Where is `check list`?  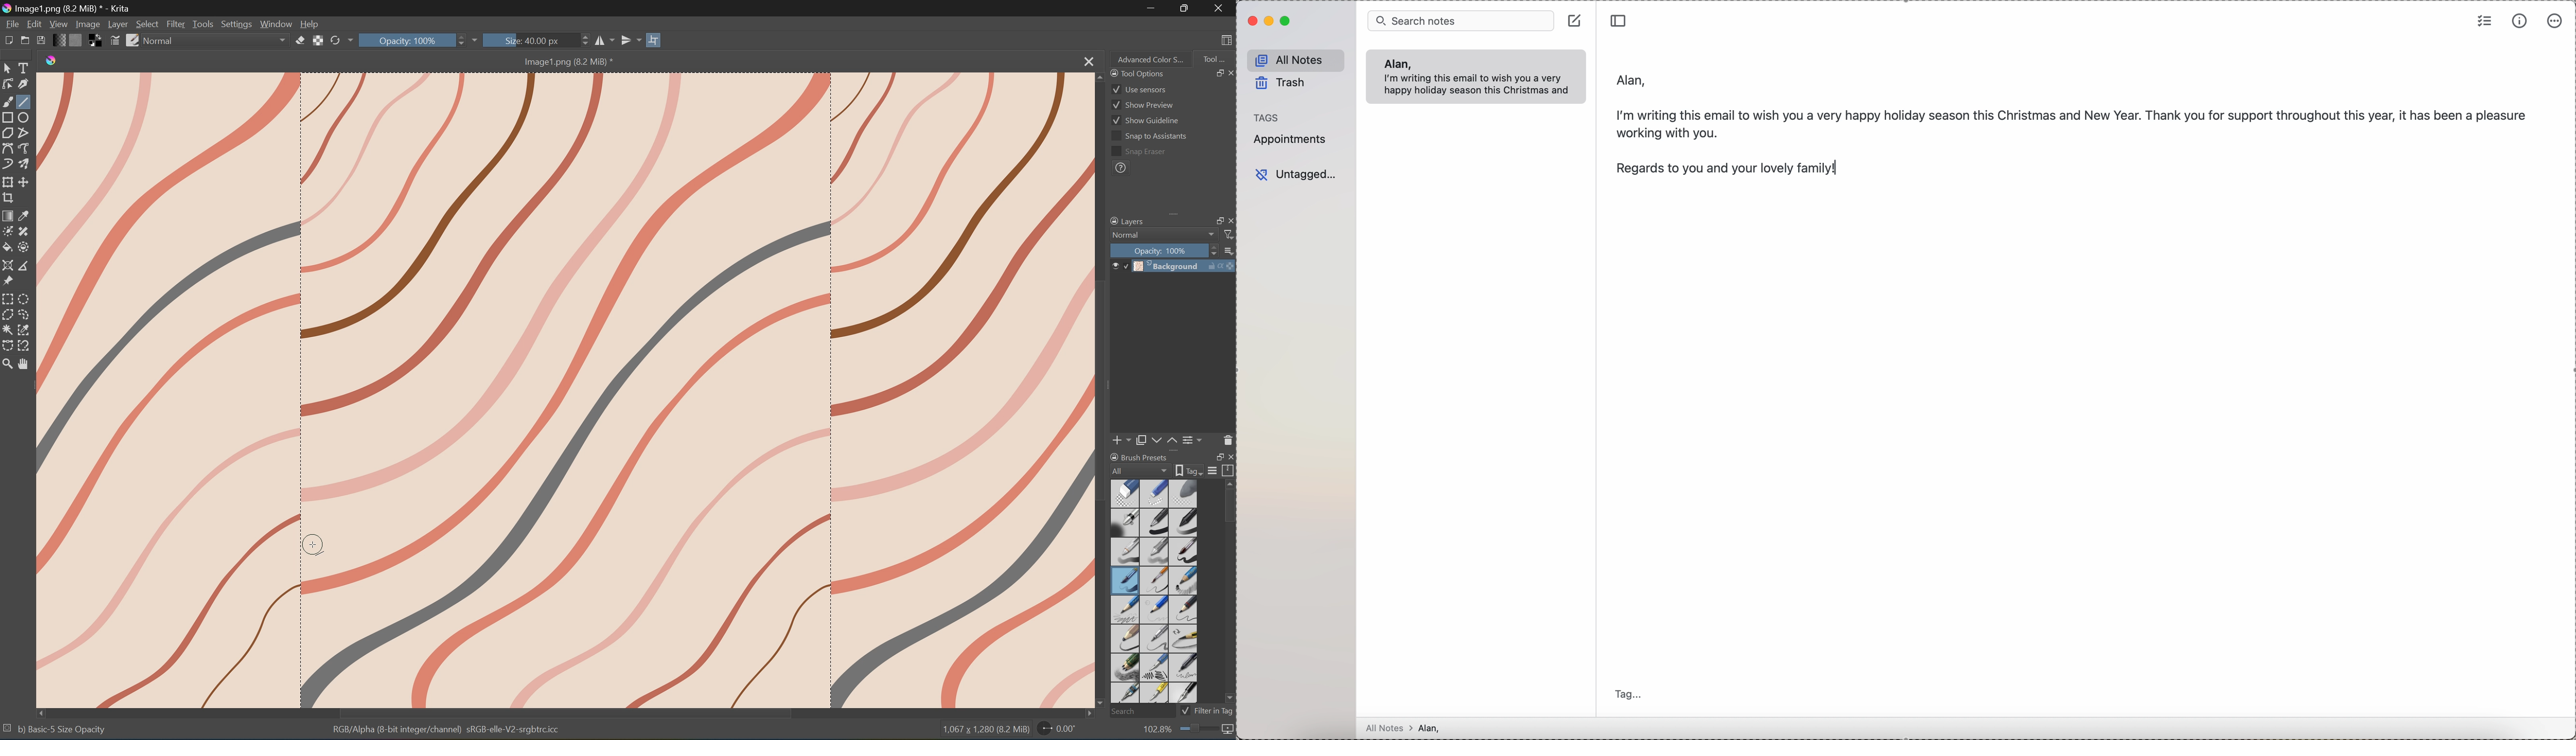
check list is located at coordinates (2485, 20).